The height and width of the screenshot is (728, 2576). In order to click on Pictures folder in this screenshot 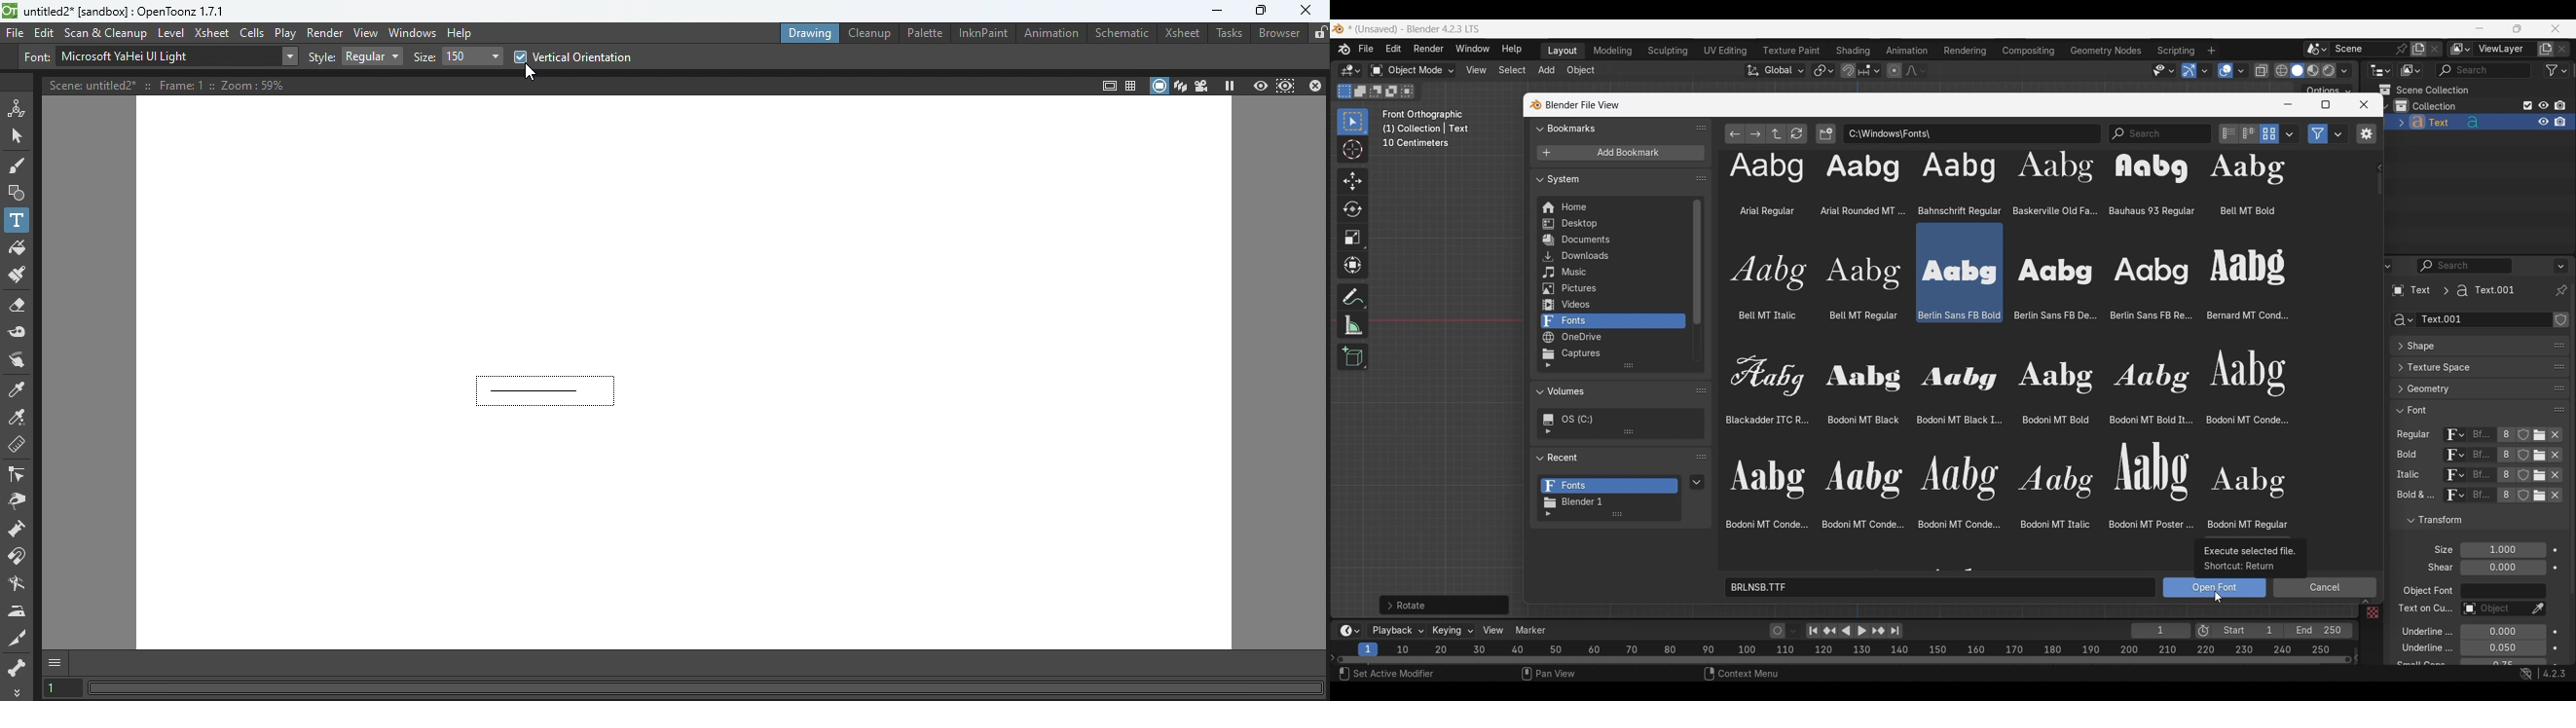, I will do `click(1612, 289)`.